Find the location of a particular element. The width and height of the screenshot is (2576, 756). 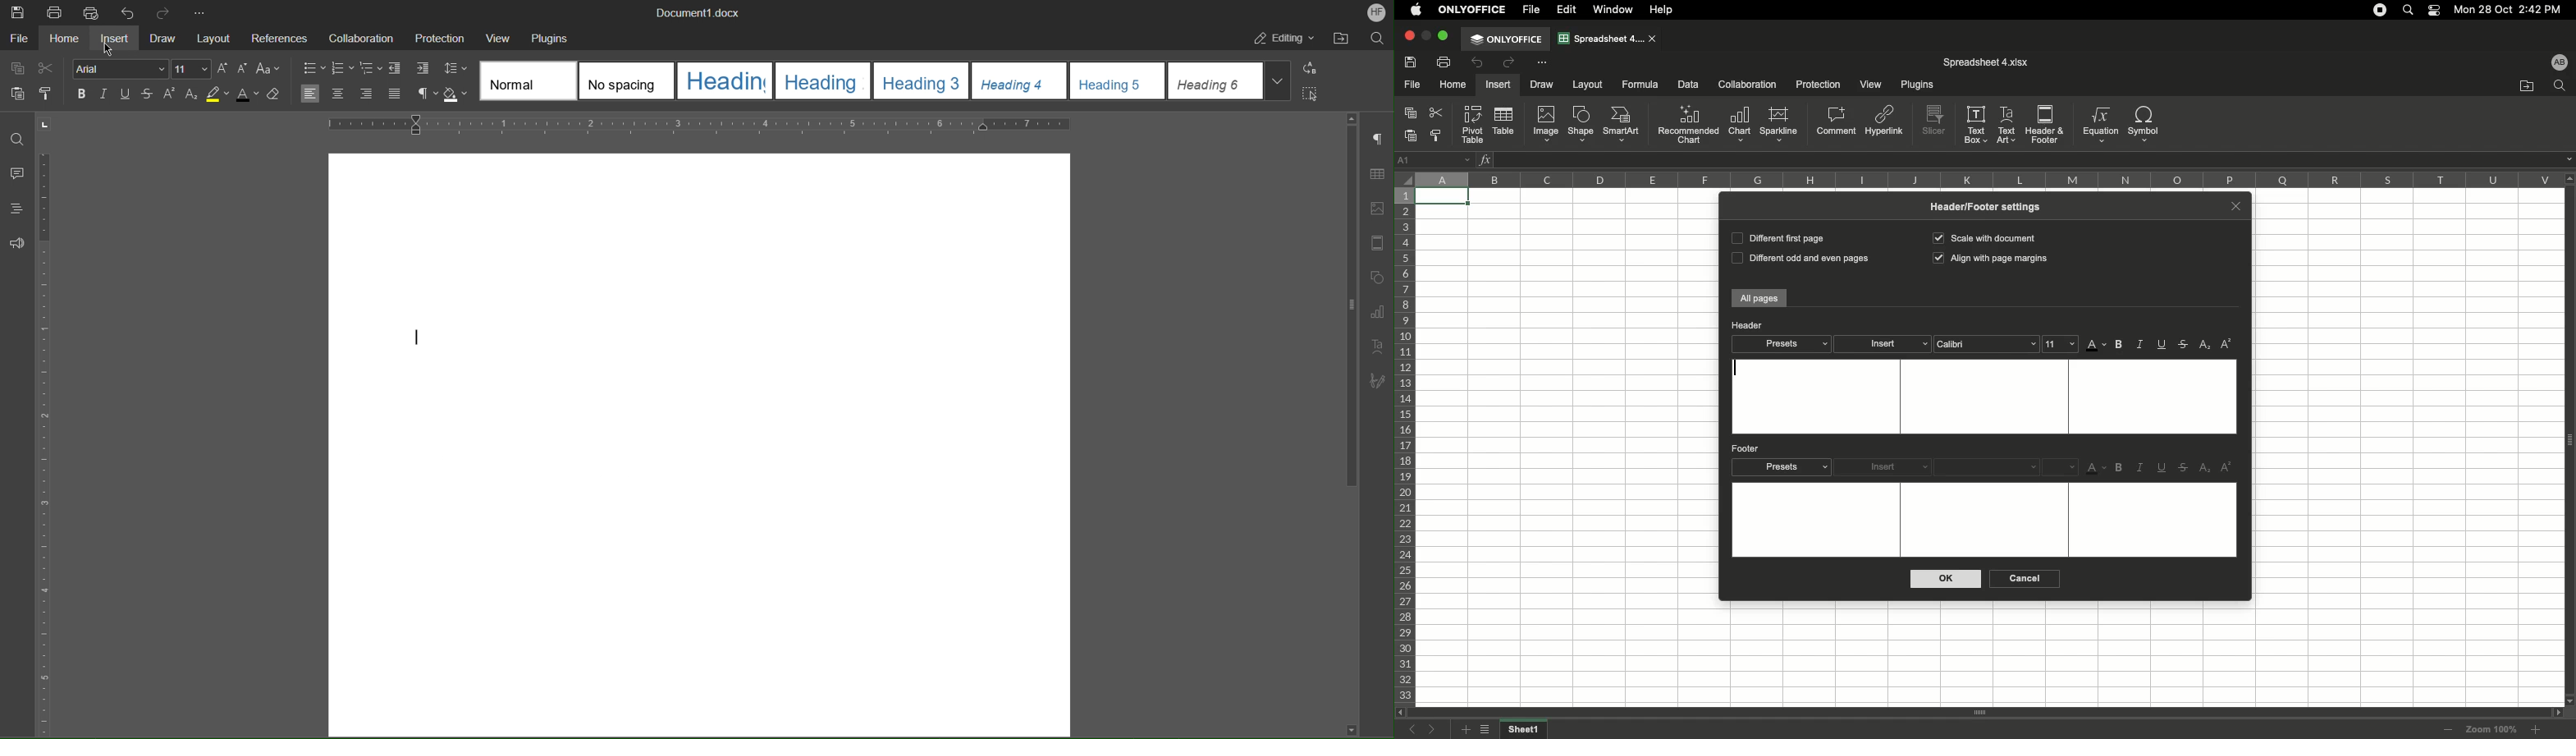

Zoom is located at coordinates (2491, 729).